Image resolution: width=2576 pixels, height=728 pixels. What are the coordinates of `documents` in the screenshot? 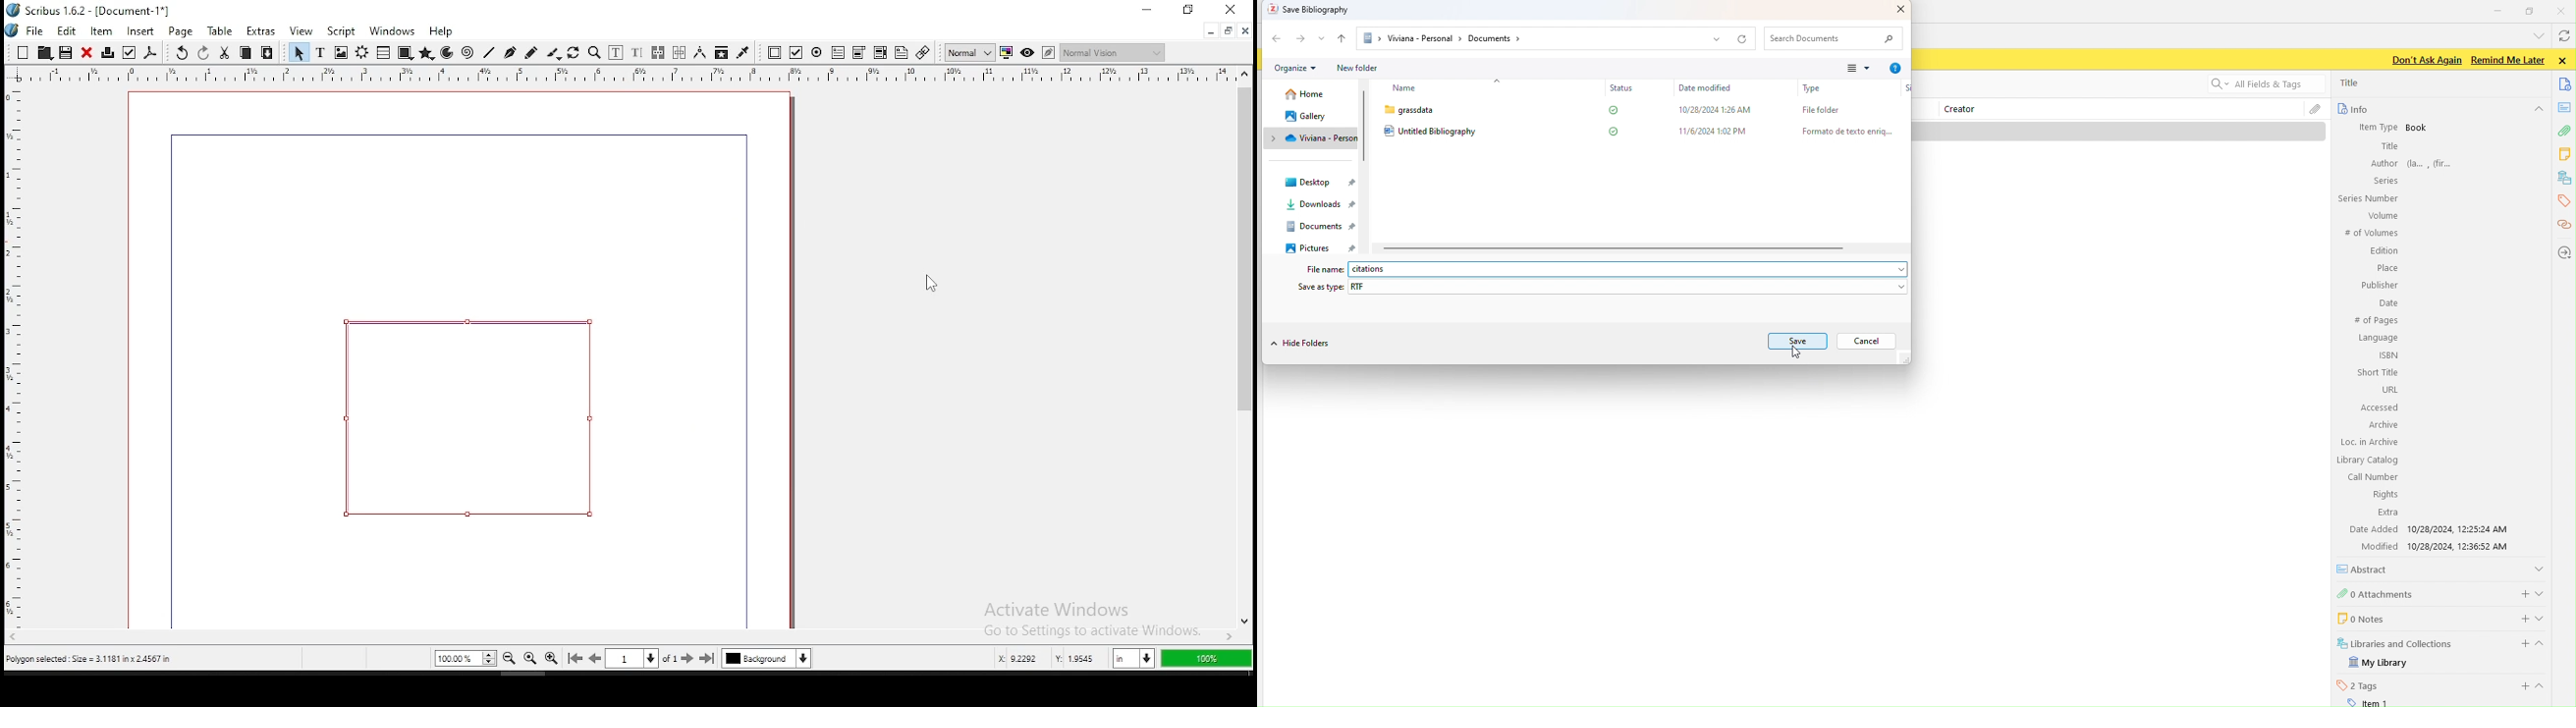 It's located at (2566, 83).